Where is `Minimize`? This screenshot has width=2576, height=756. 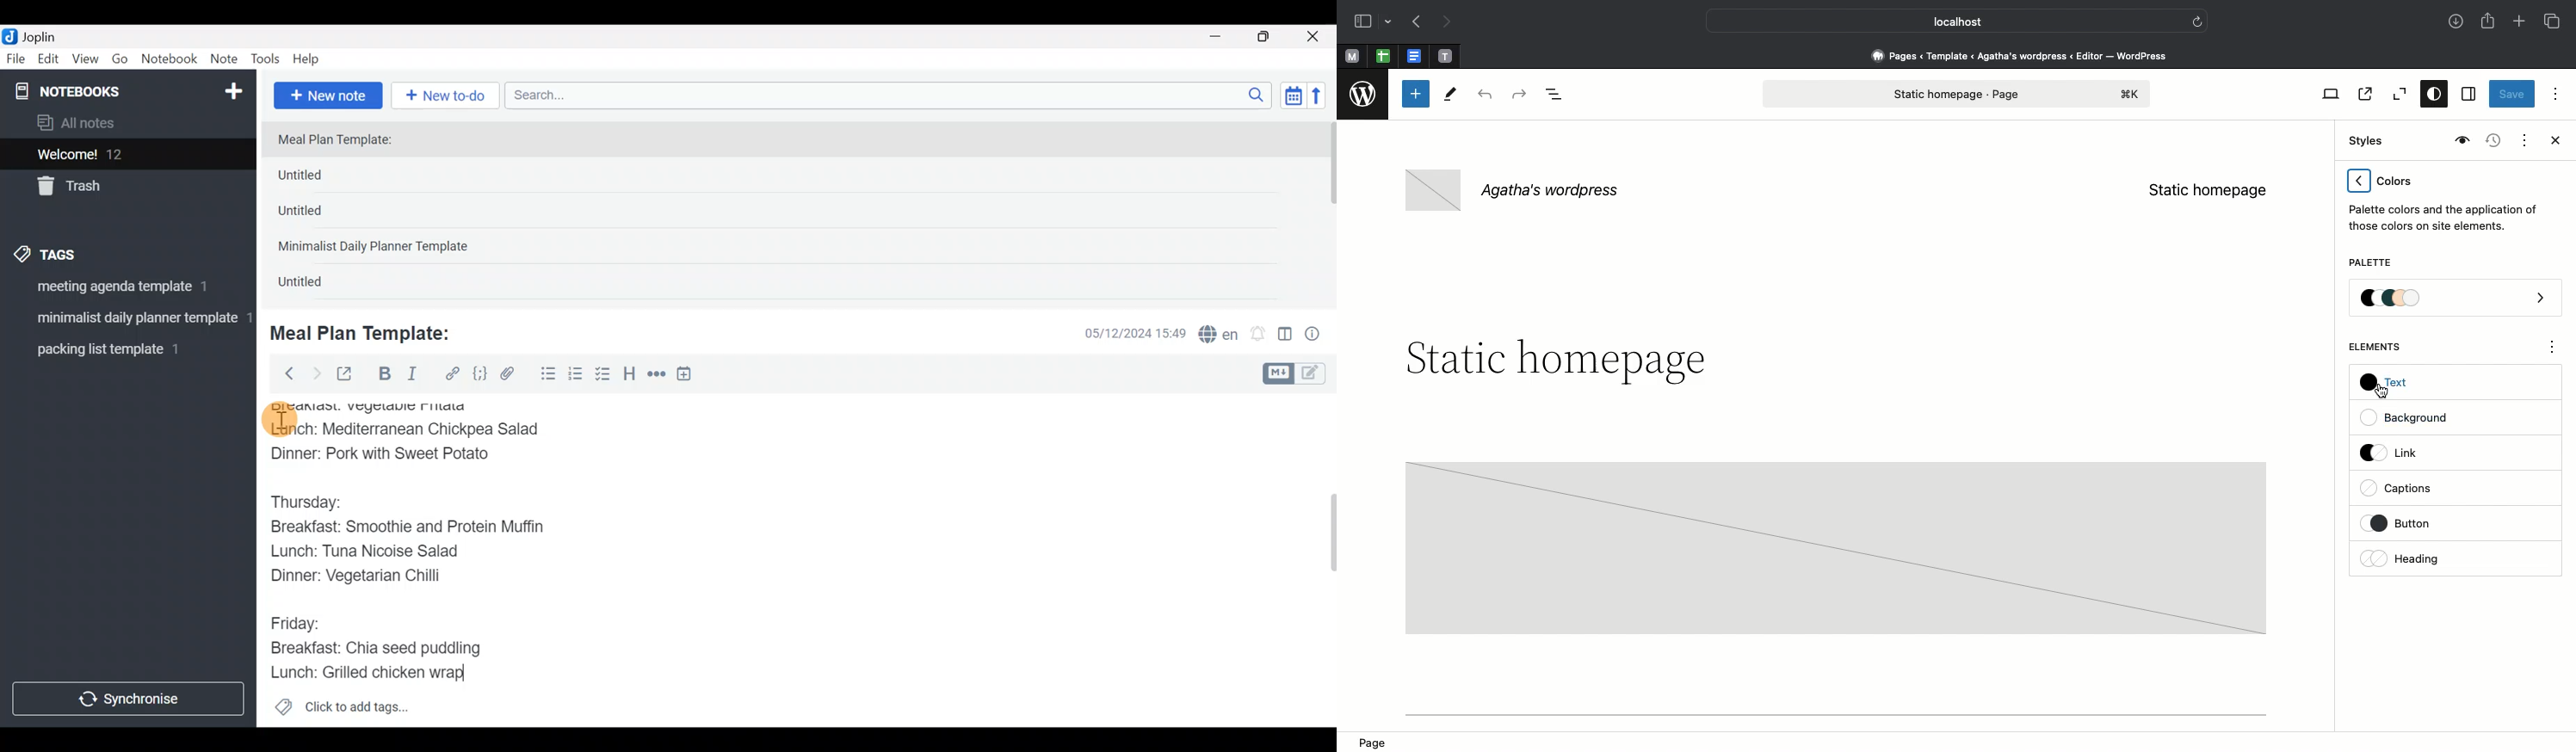
Minimize is located at coordinates (1224, 35).